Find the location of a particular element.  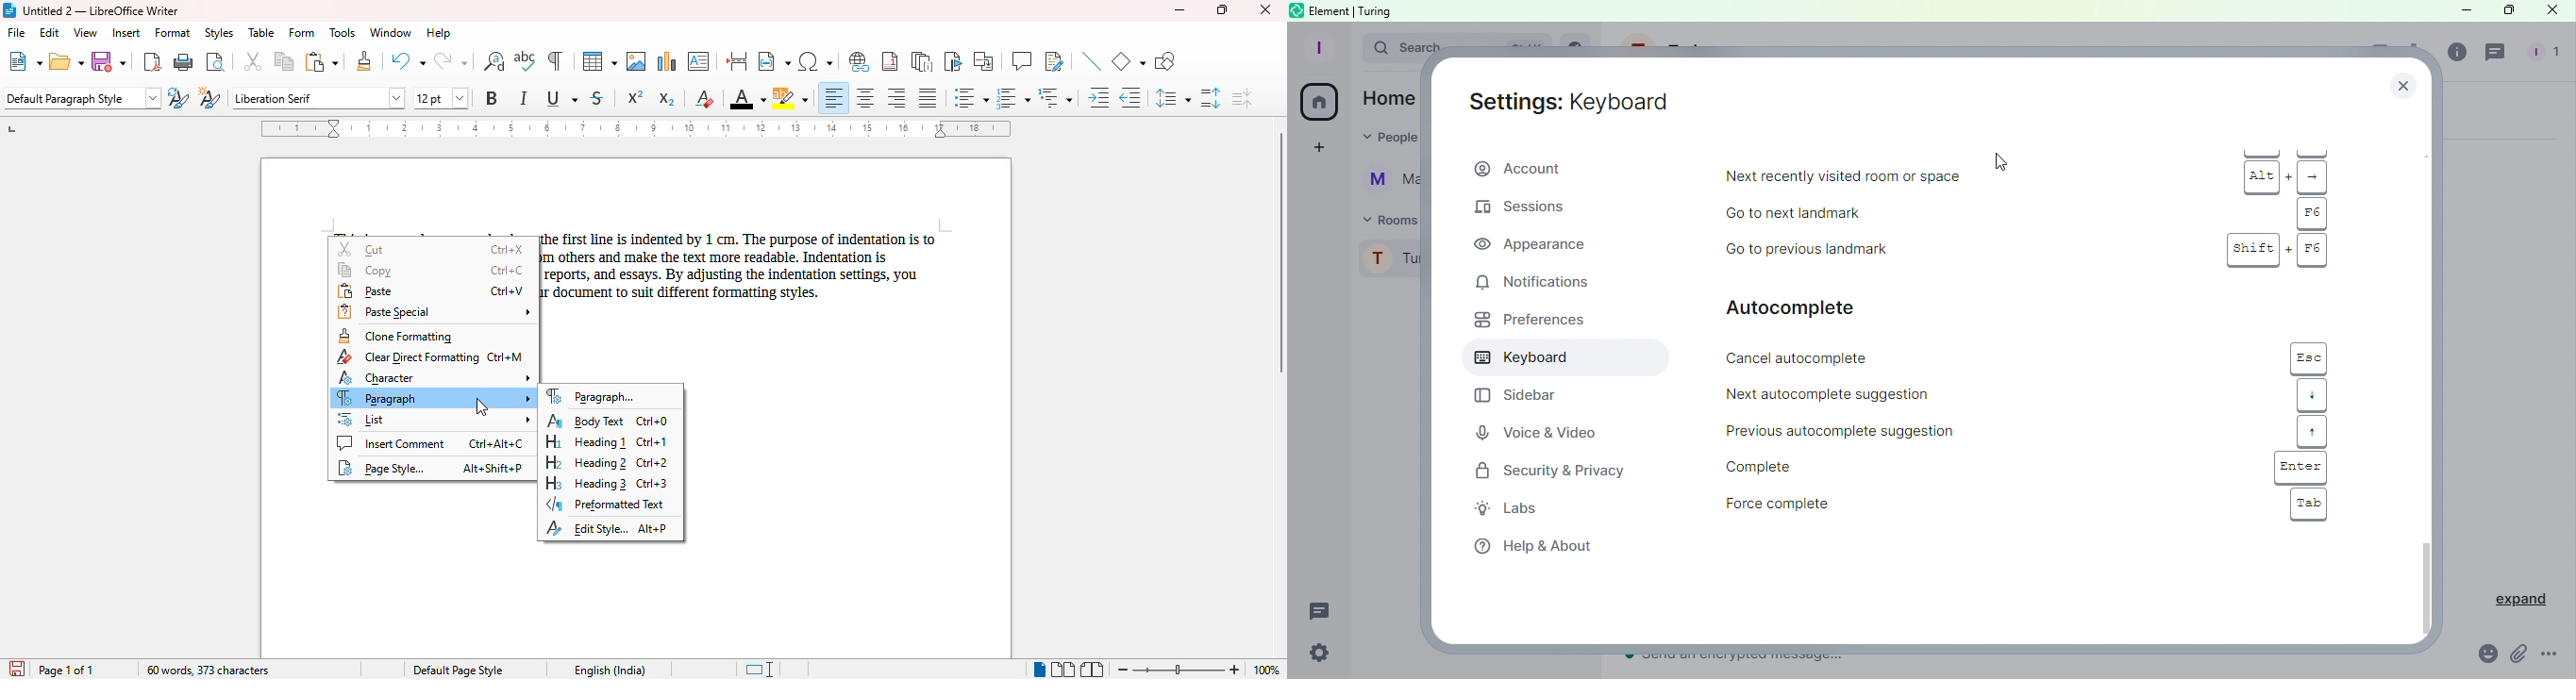

Threads is located at coordinates (2497, 54).